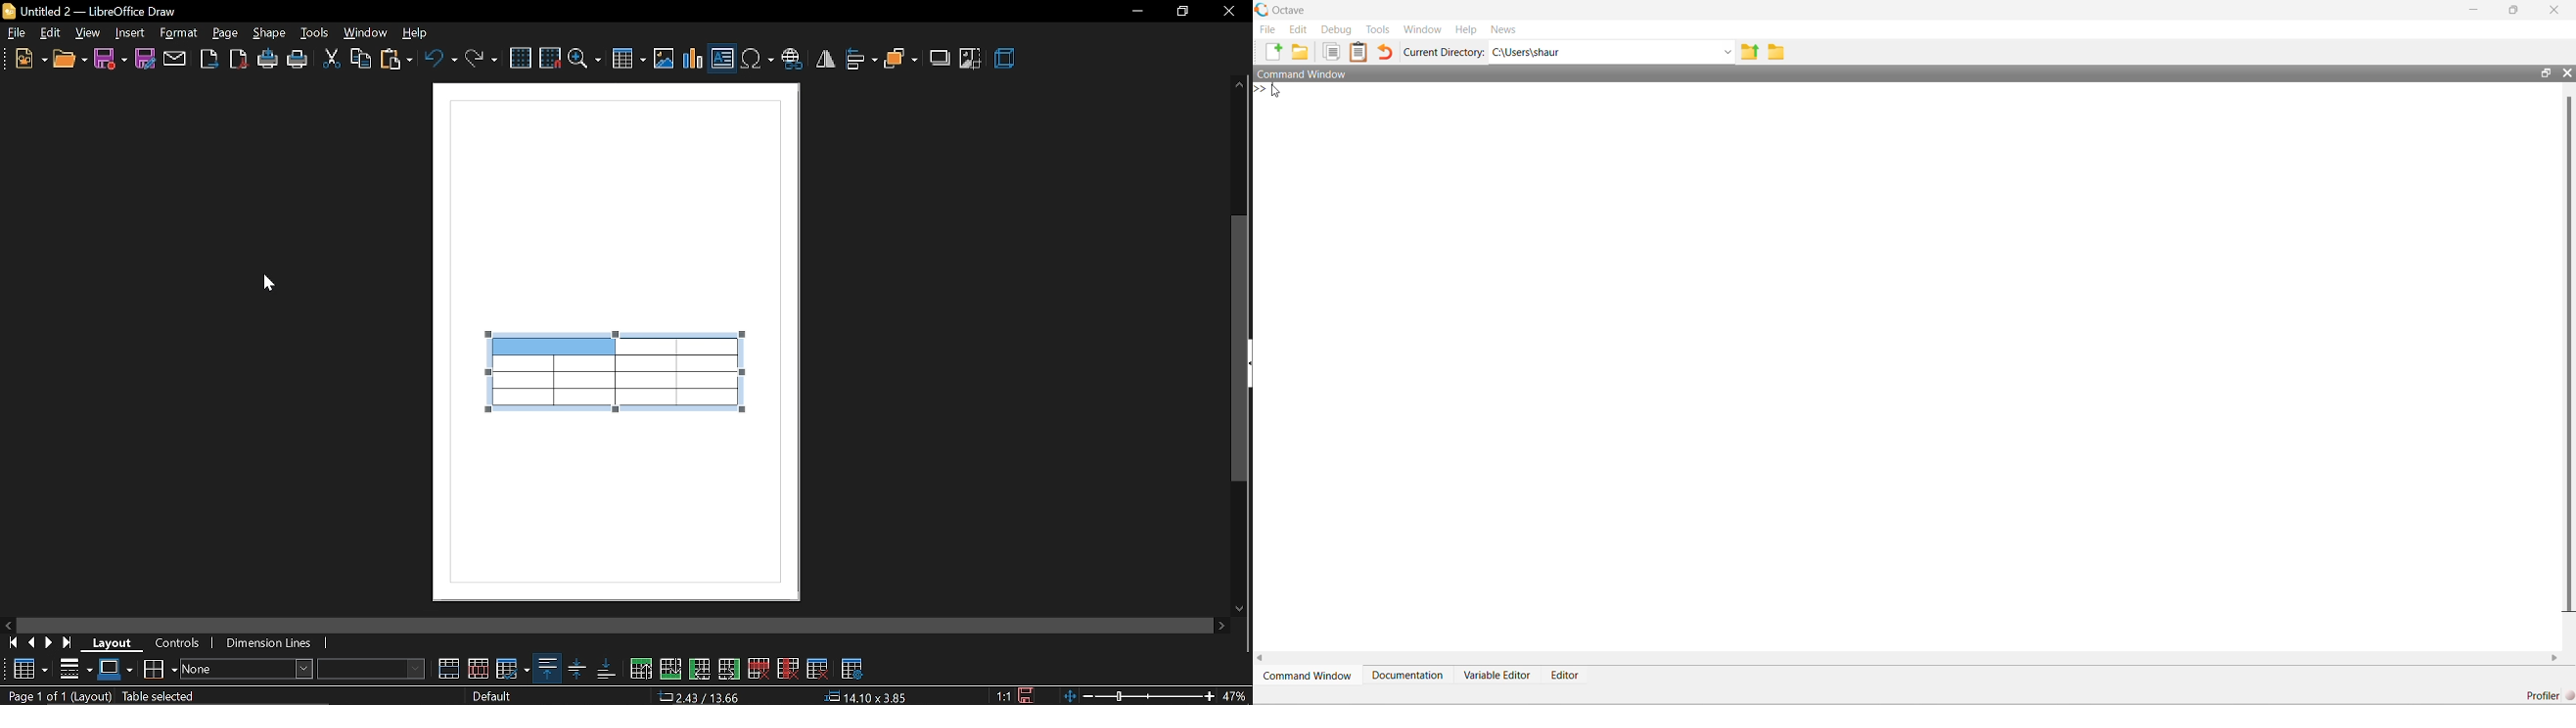  I want to click on fill color, so click(375, 668).